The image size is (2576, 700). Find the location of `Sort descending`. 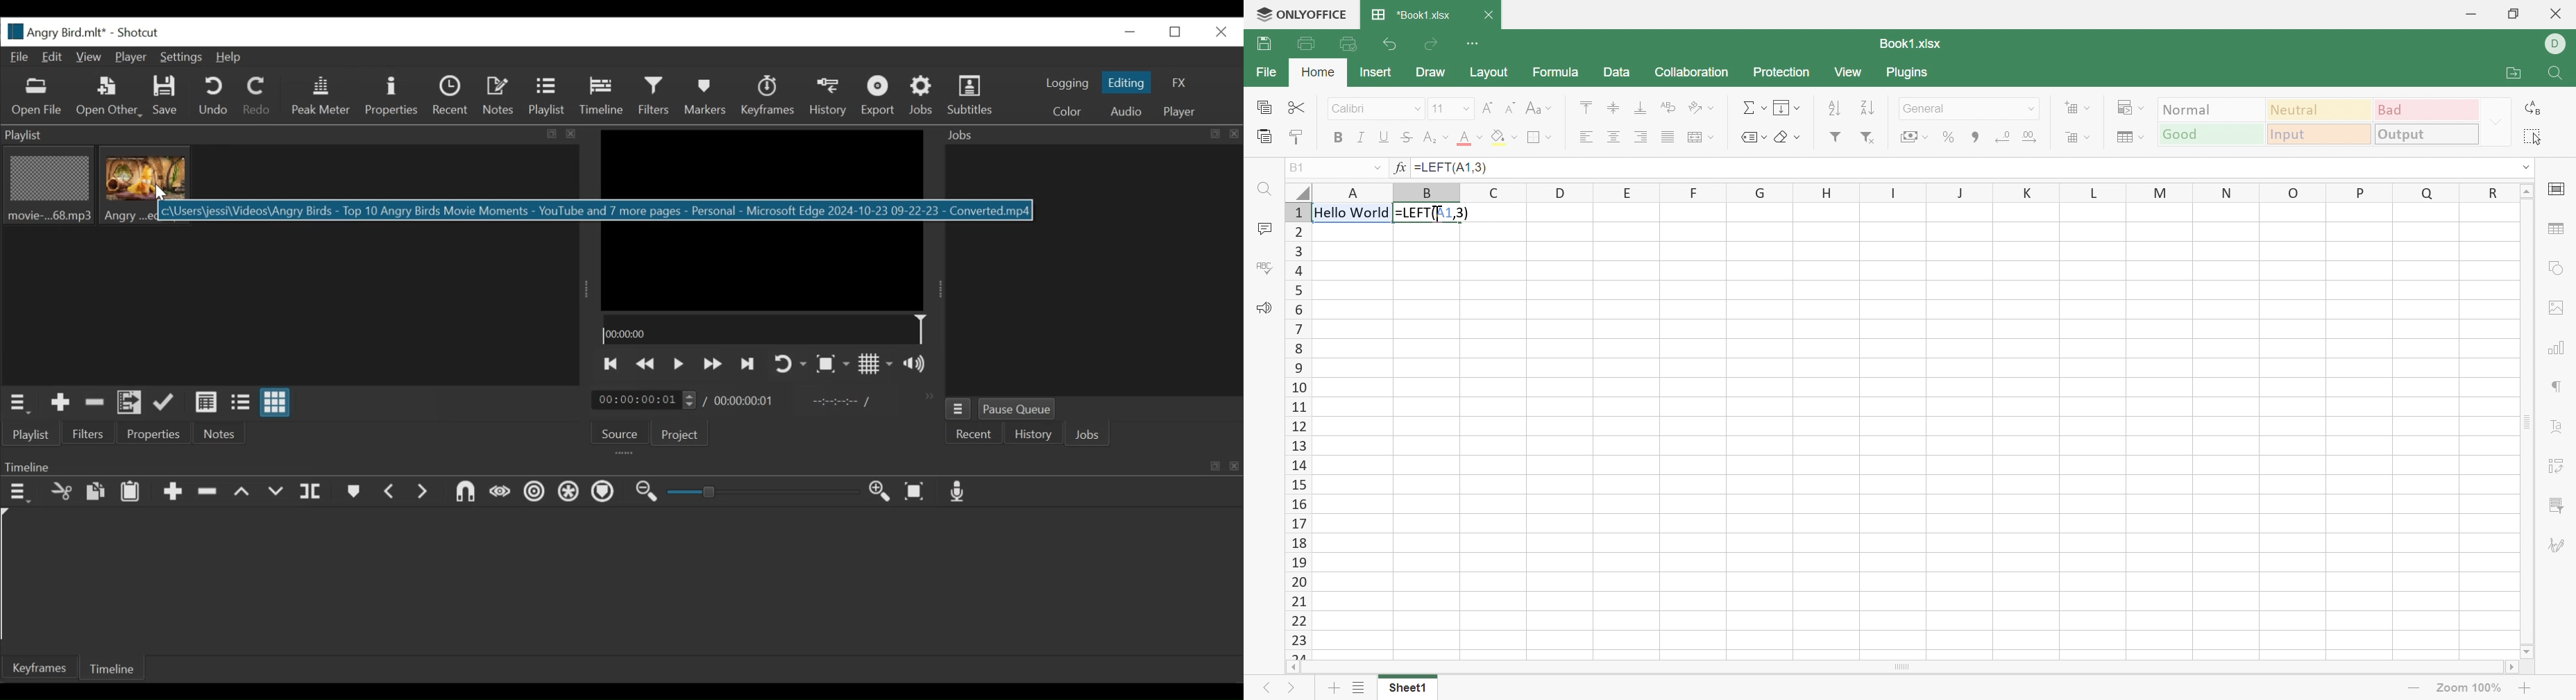

Sort descending is located at coordinates (1867, 108).